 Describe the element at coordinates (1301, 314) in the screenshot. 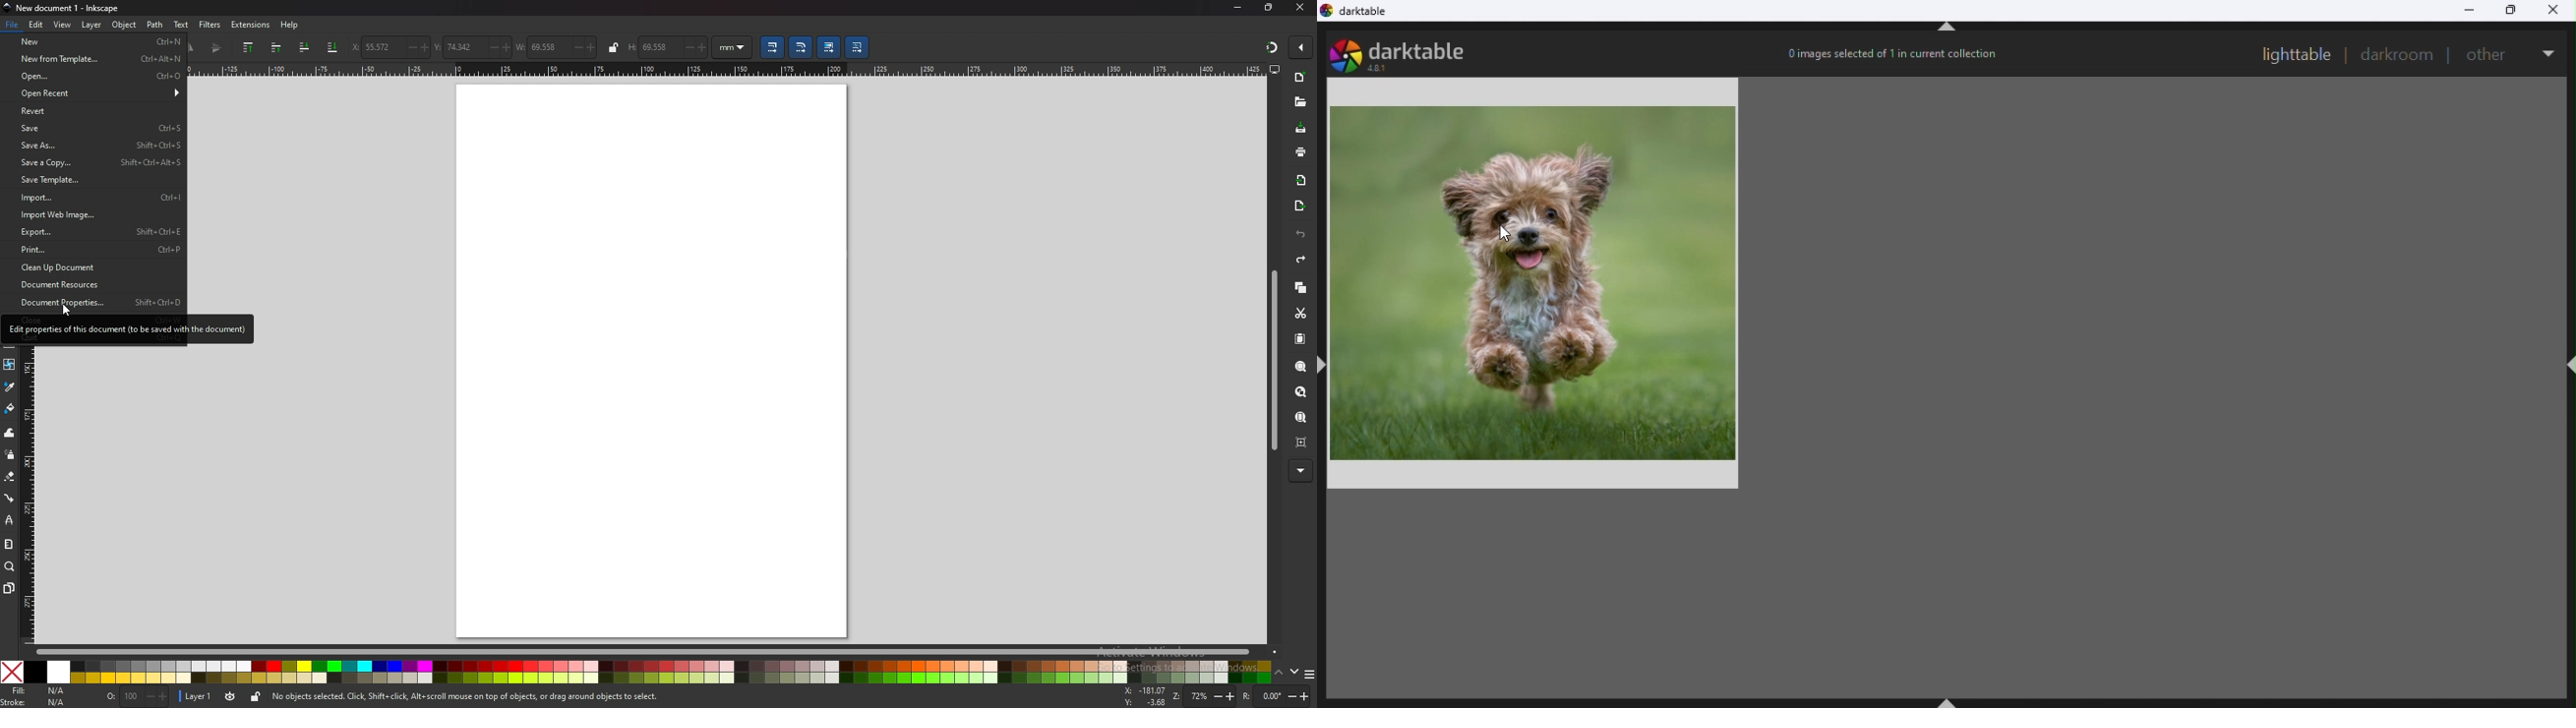

I see `cut` at that location.